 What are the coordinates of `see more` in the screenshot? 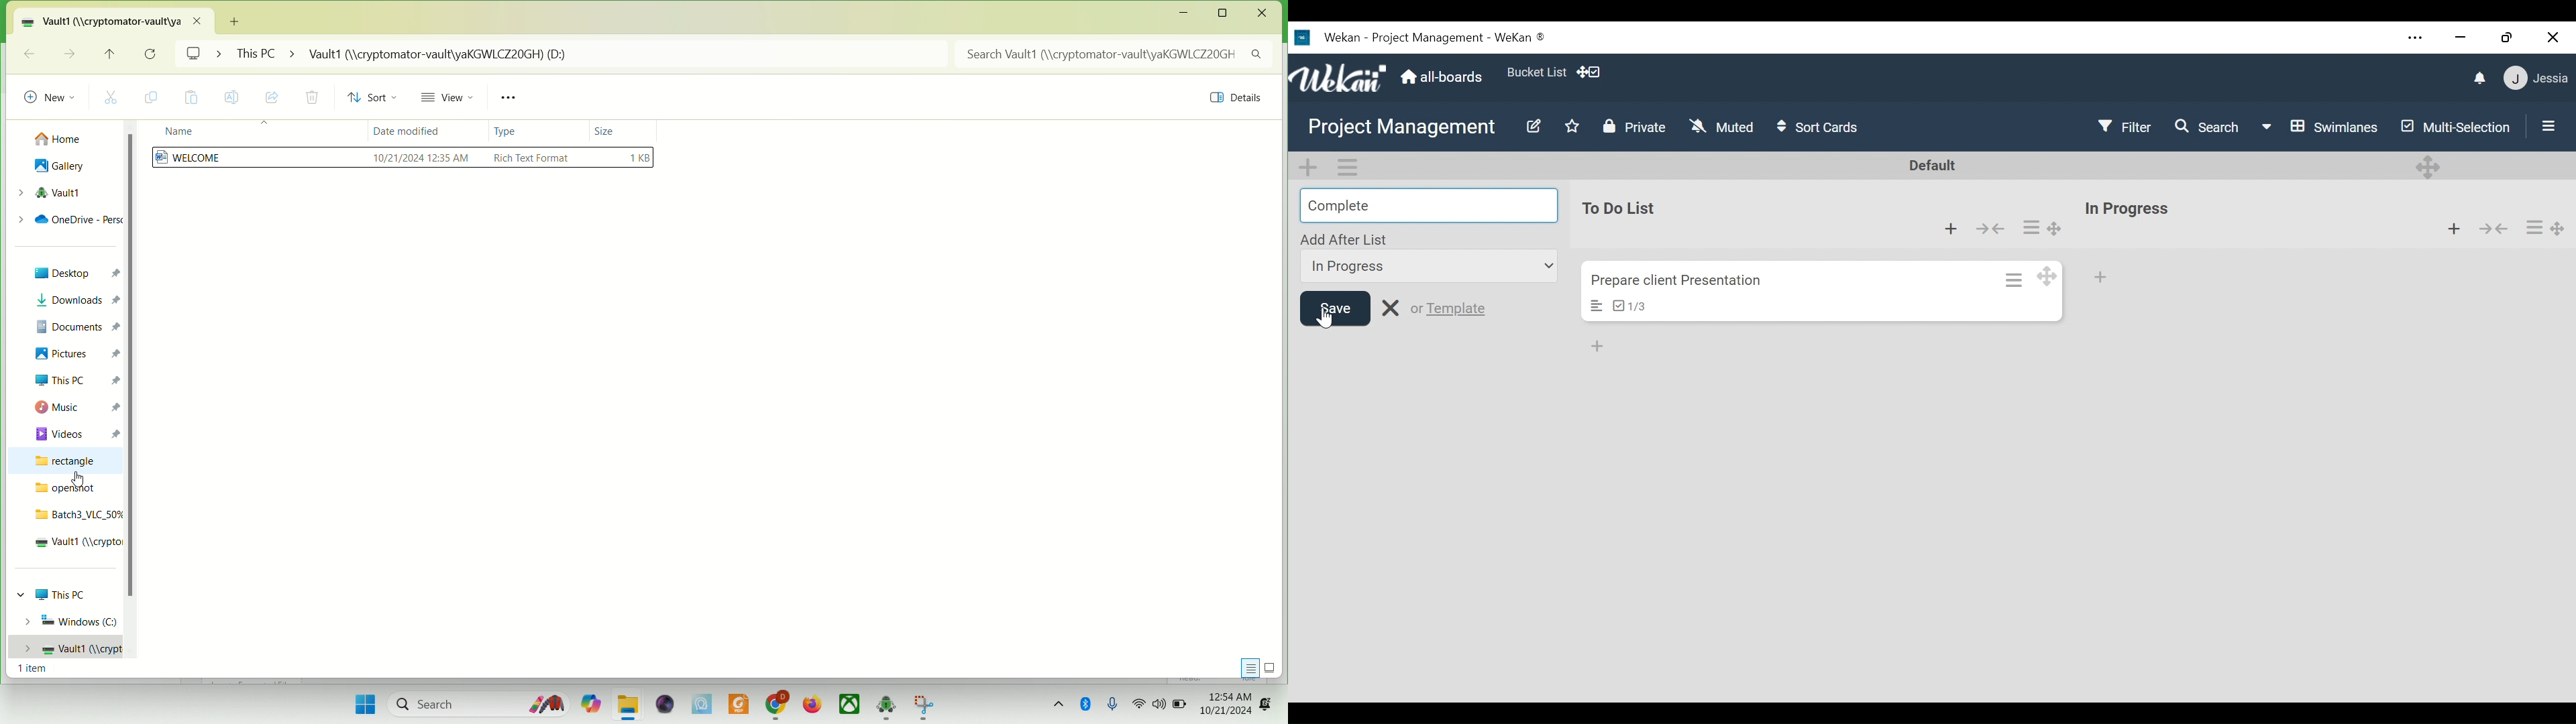 It's located at (513, 98).